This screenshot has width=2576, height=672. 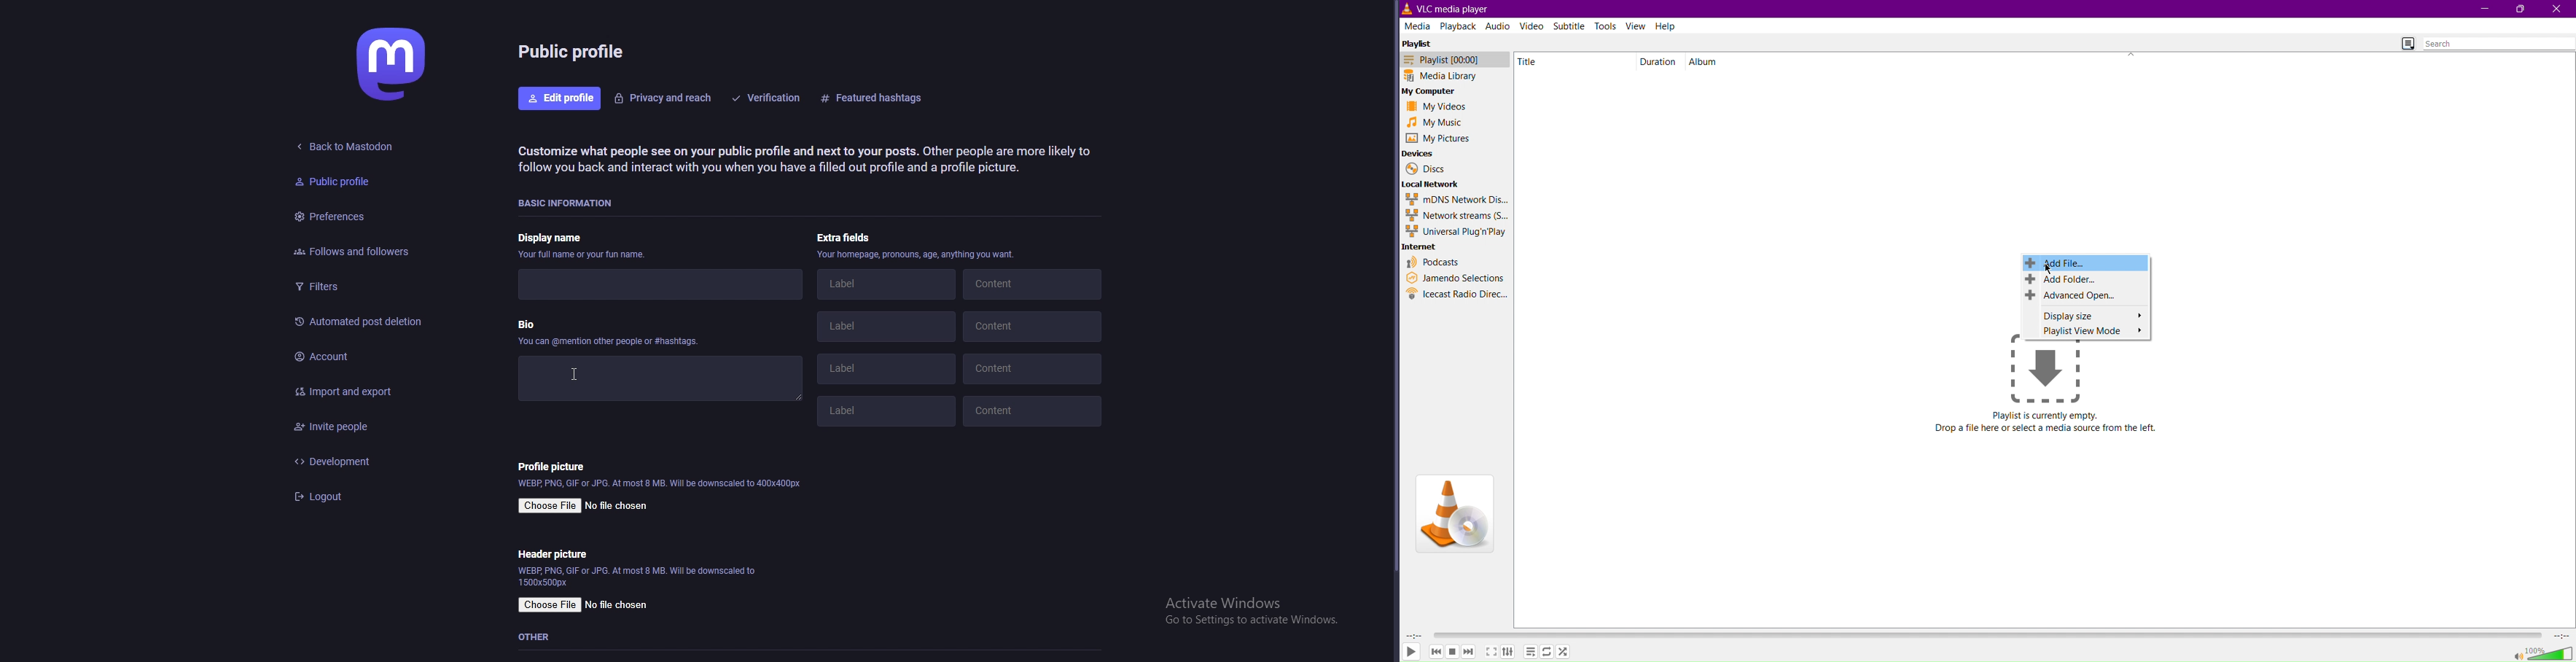 What do you see at coordinates (1455, 199) in the screenshot?
I see `mDNS Network` at bounding box center [1455, 199].